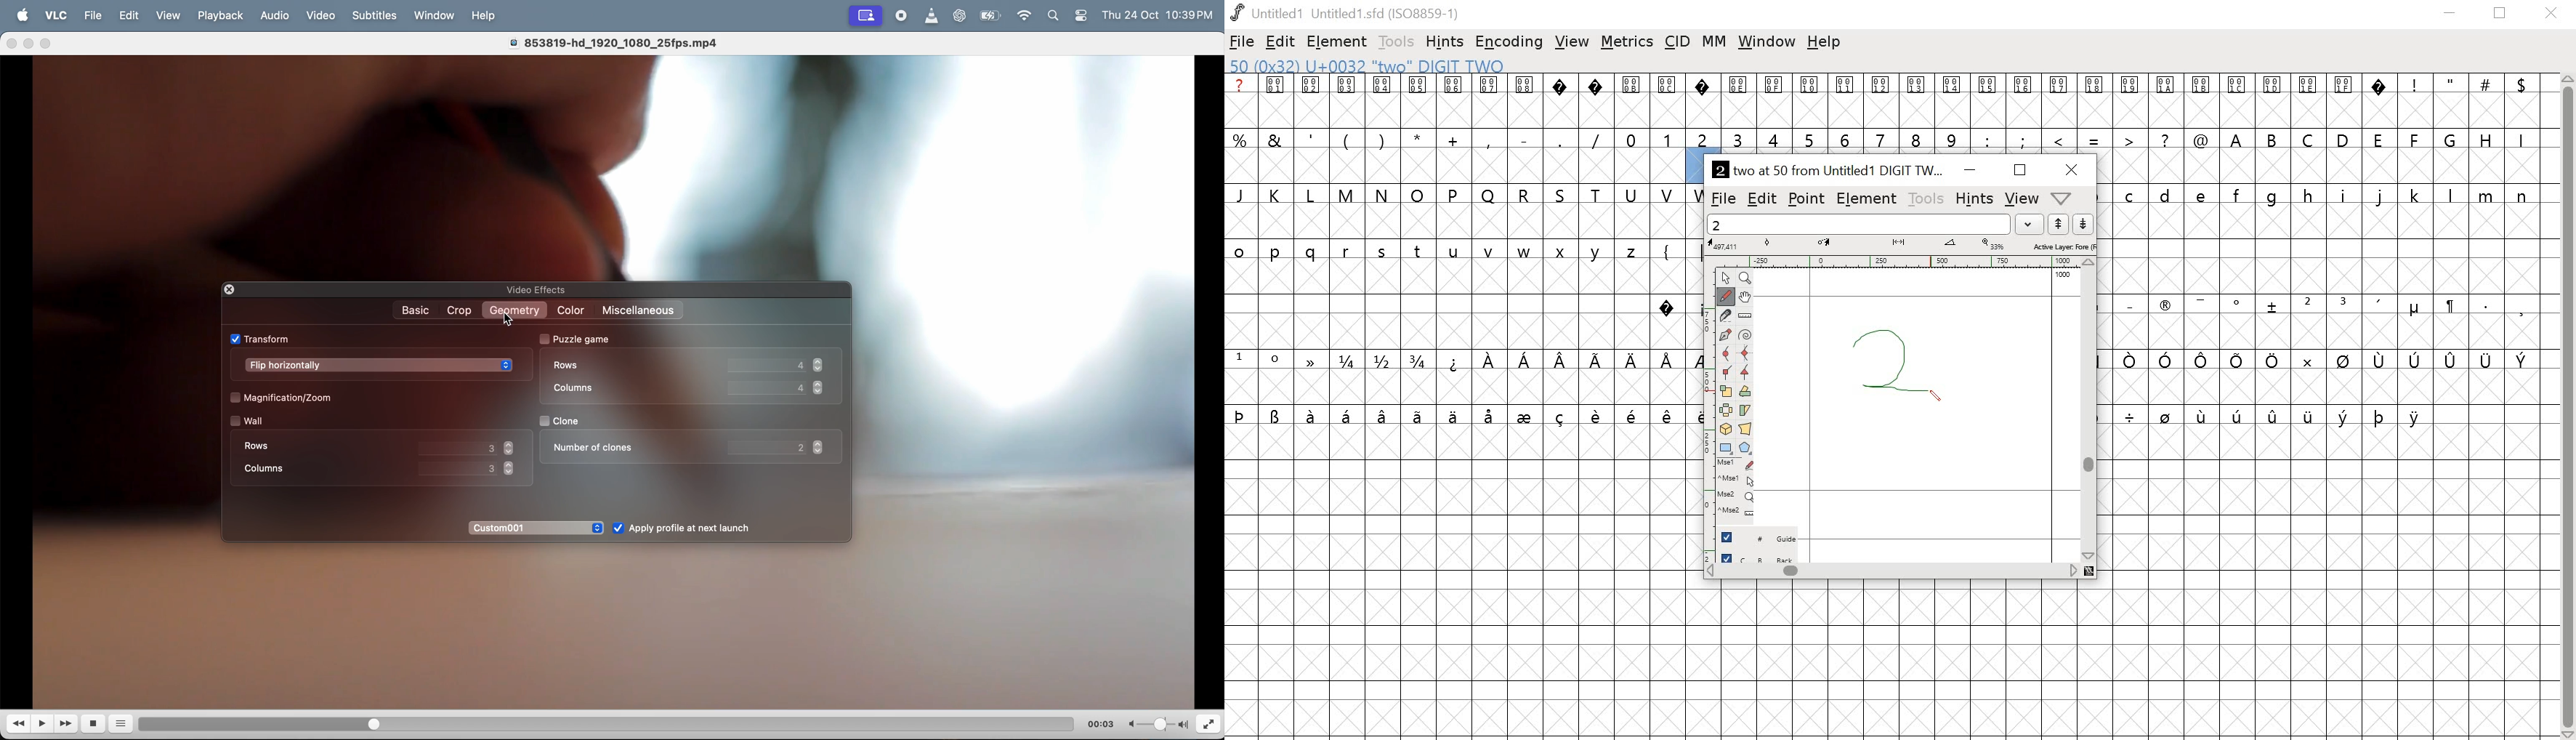 This screenshot has width=2576, height=756. What do you see at coordinates (692, 530) in the screenshot?
I see `Apply after launch` at bounding box center [692, 530].